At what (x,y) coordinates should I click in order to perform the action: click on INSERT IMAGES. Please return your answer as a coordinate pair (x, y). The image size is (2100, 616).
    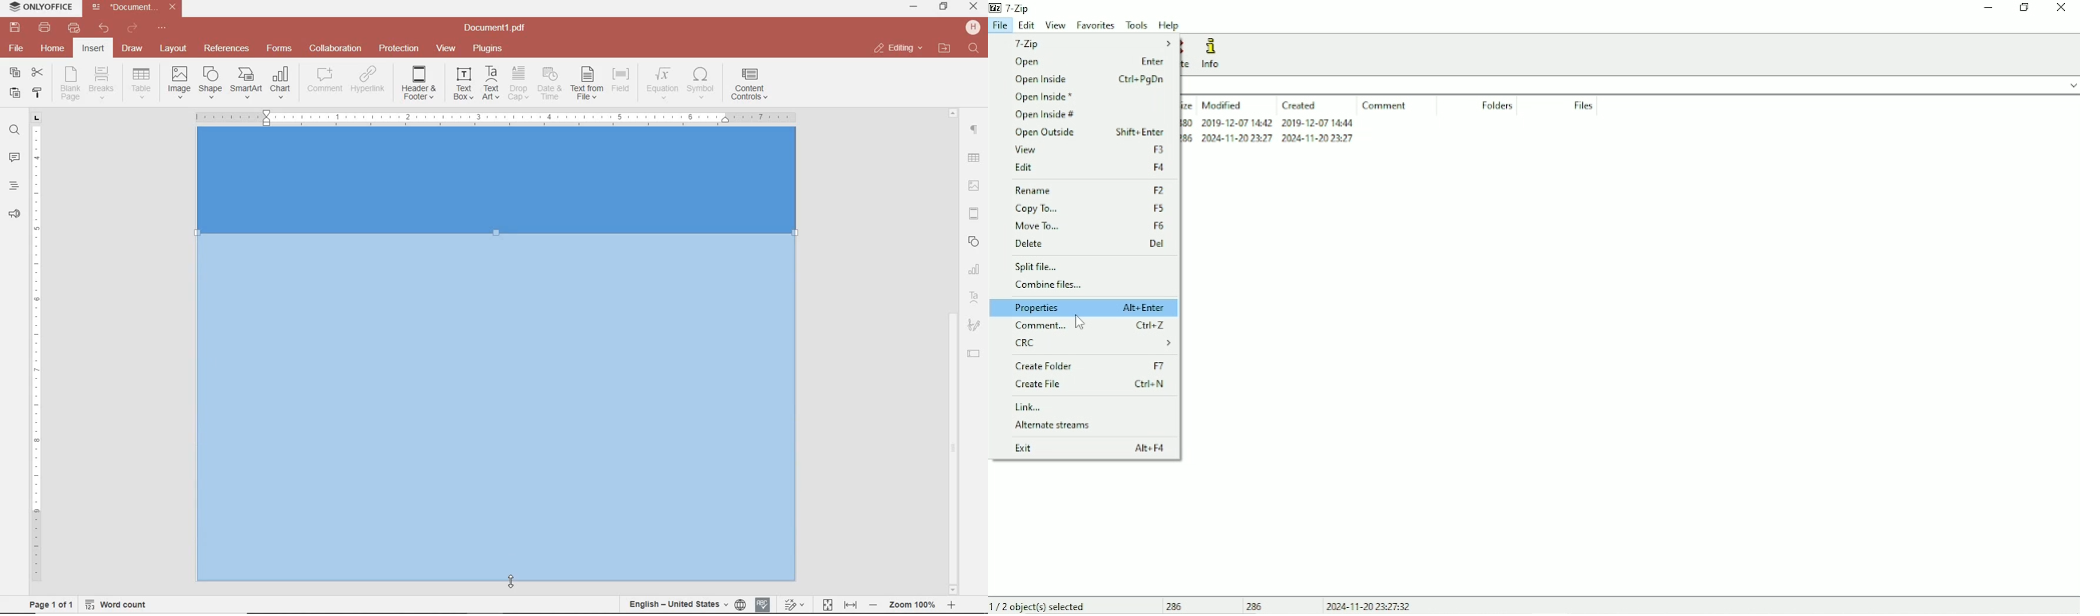
    Looking at the image, I should click on (179, 82).